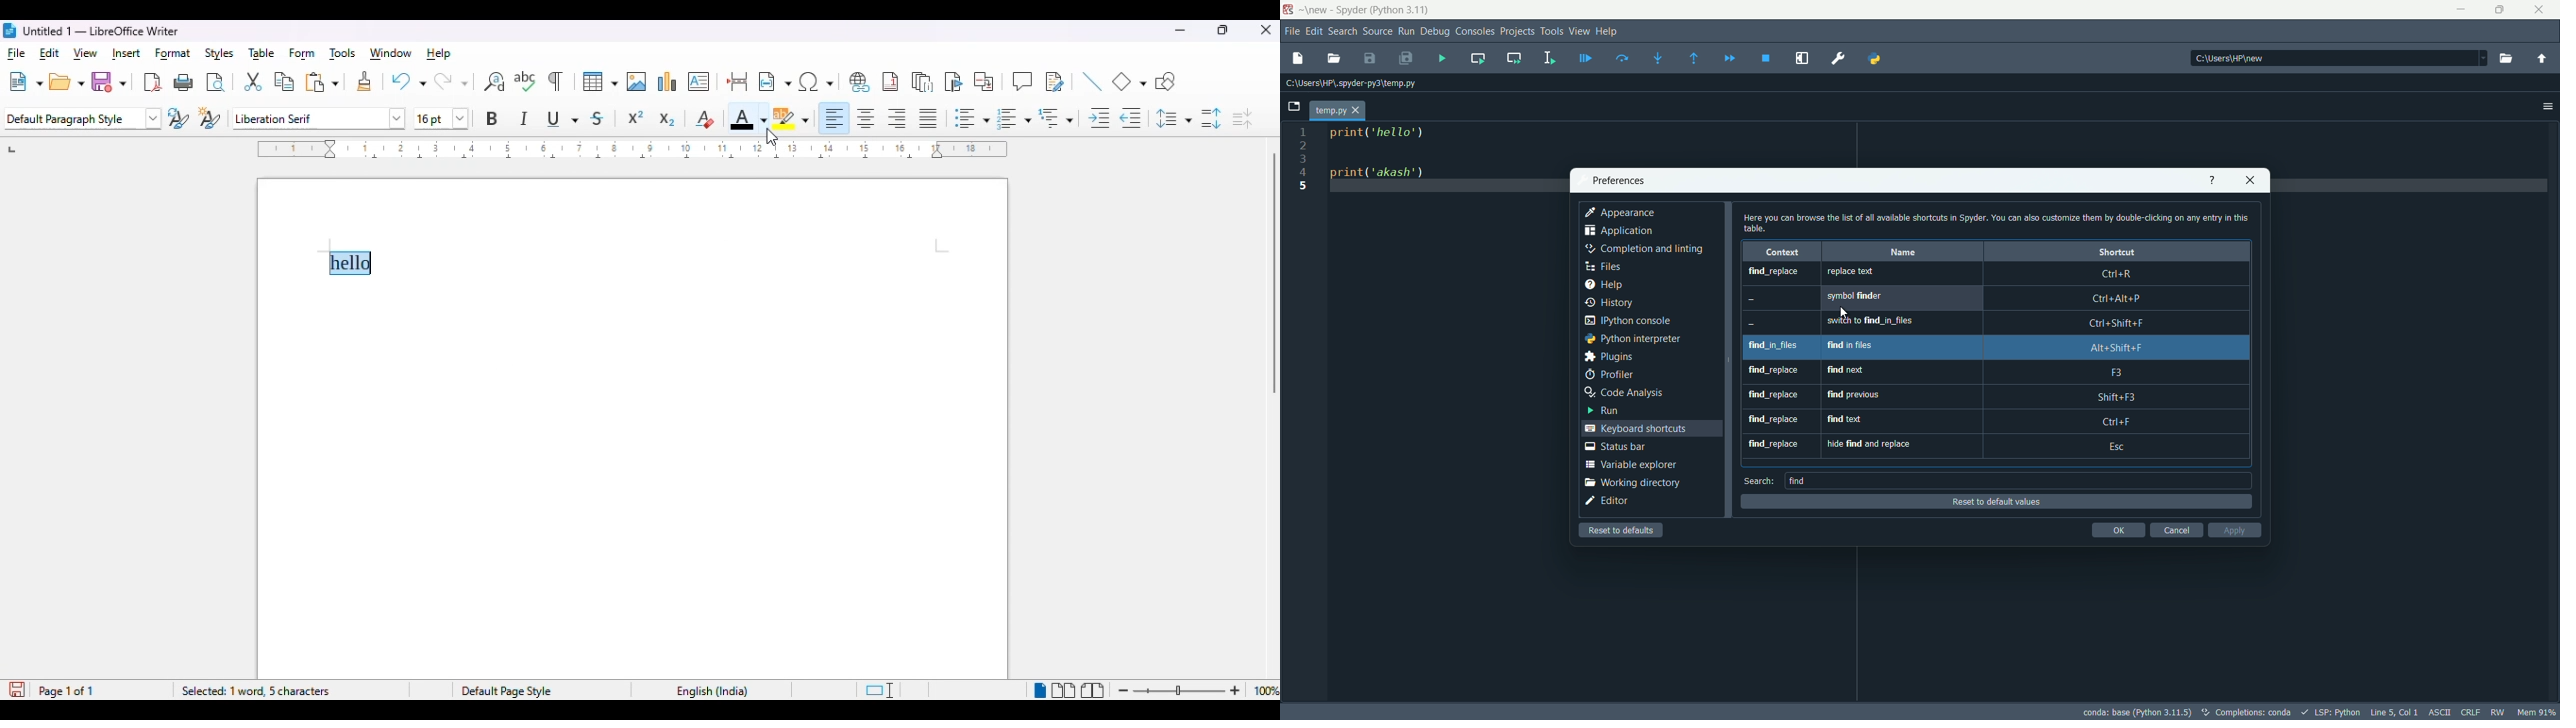 This screenshot has width=2576, height=728. What do you see at coordinates (1848, 311) in the screenshot?
I see `cursor` at bounding box center [1848, 311].